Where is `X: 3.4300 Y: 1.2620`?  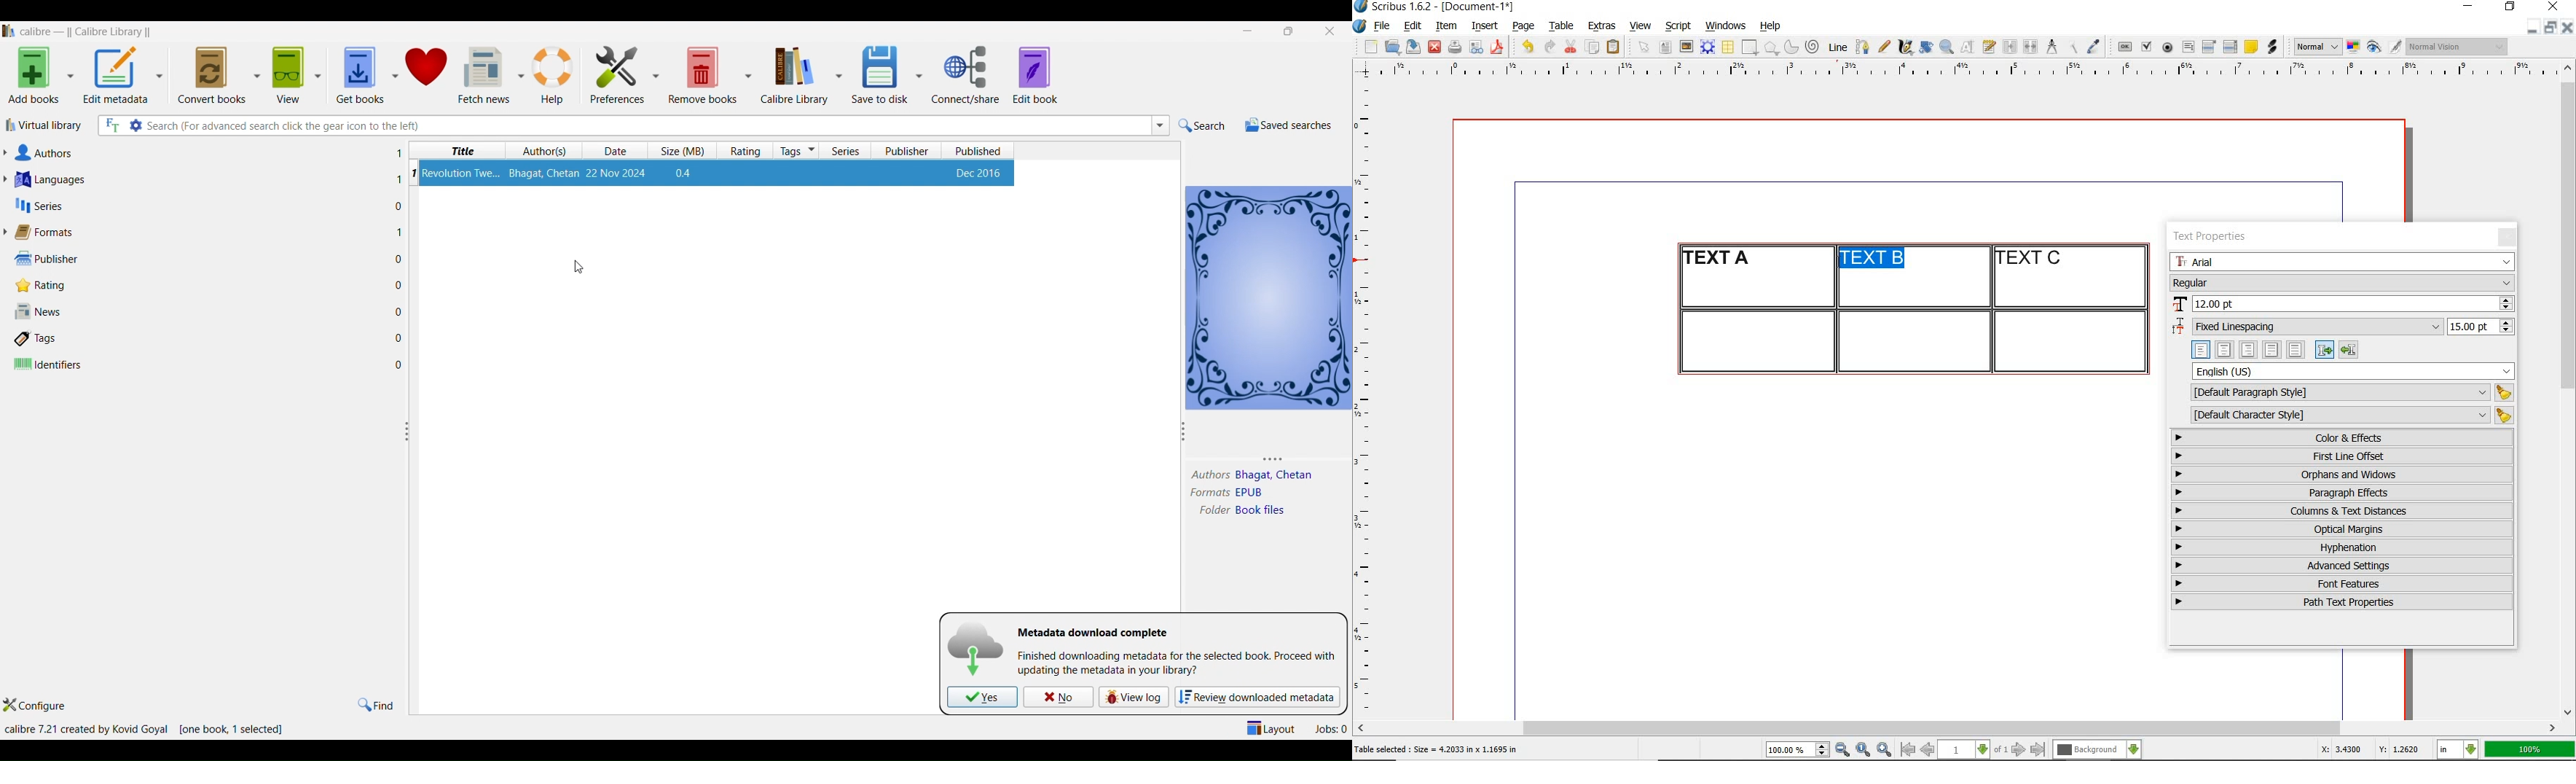 X: 3.4300 Y: 1.2620 is located at coordinates (2373, 749).